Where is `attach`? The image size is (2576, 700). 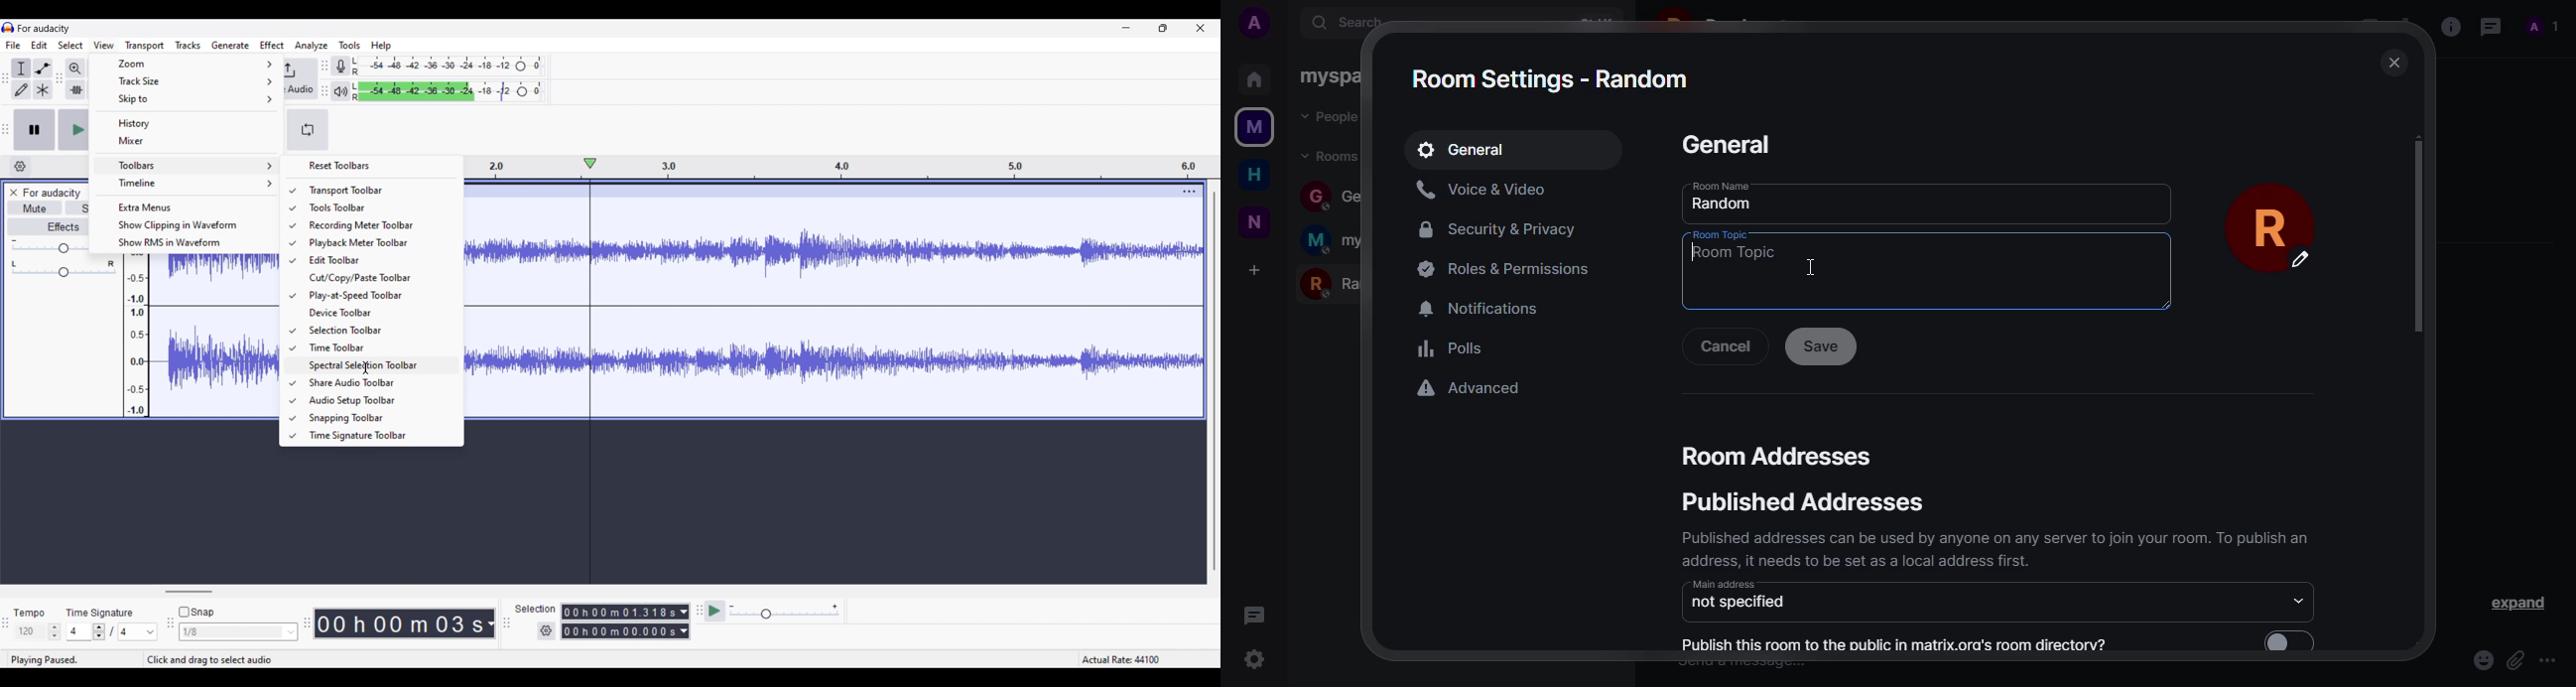
attach is located at coordinates (2512, 660).